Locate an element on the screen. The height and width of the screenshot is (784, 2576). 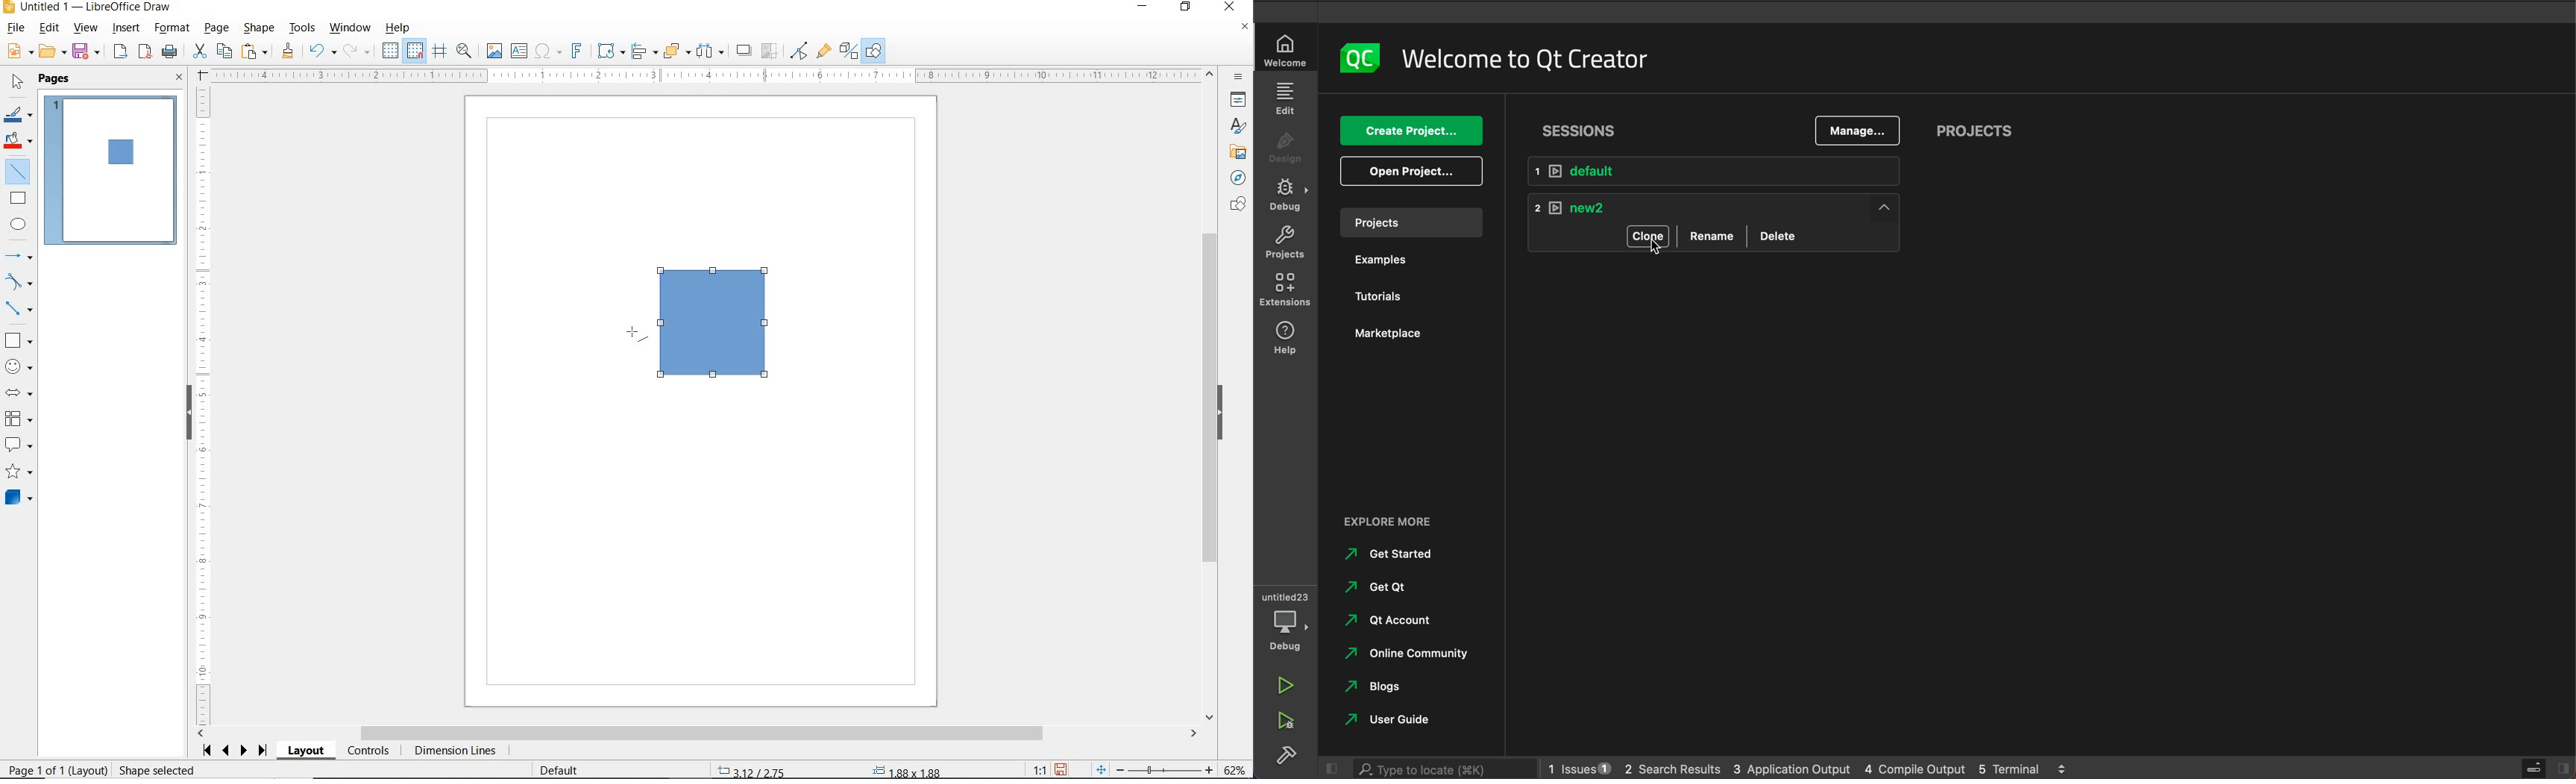
ELLIPSE is located at coordinates (19, 224).